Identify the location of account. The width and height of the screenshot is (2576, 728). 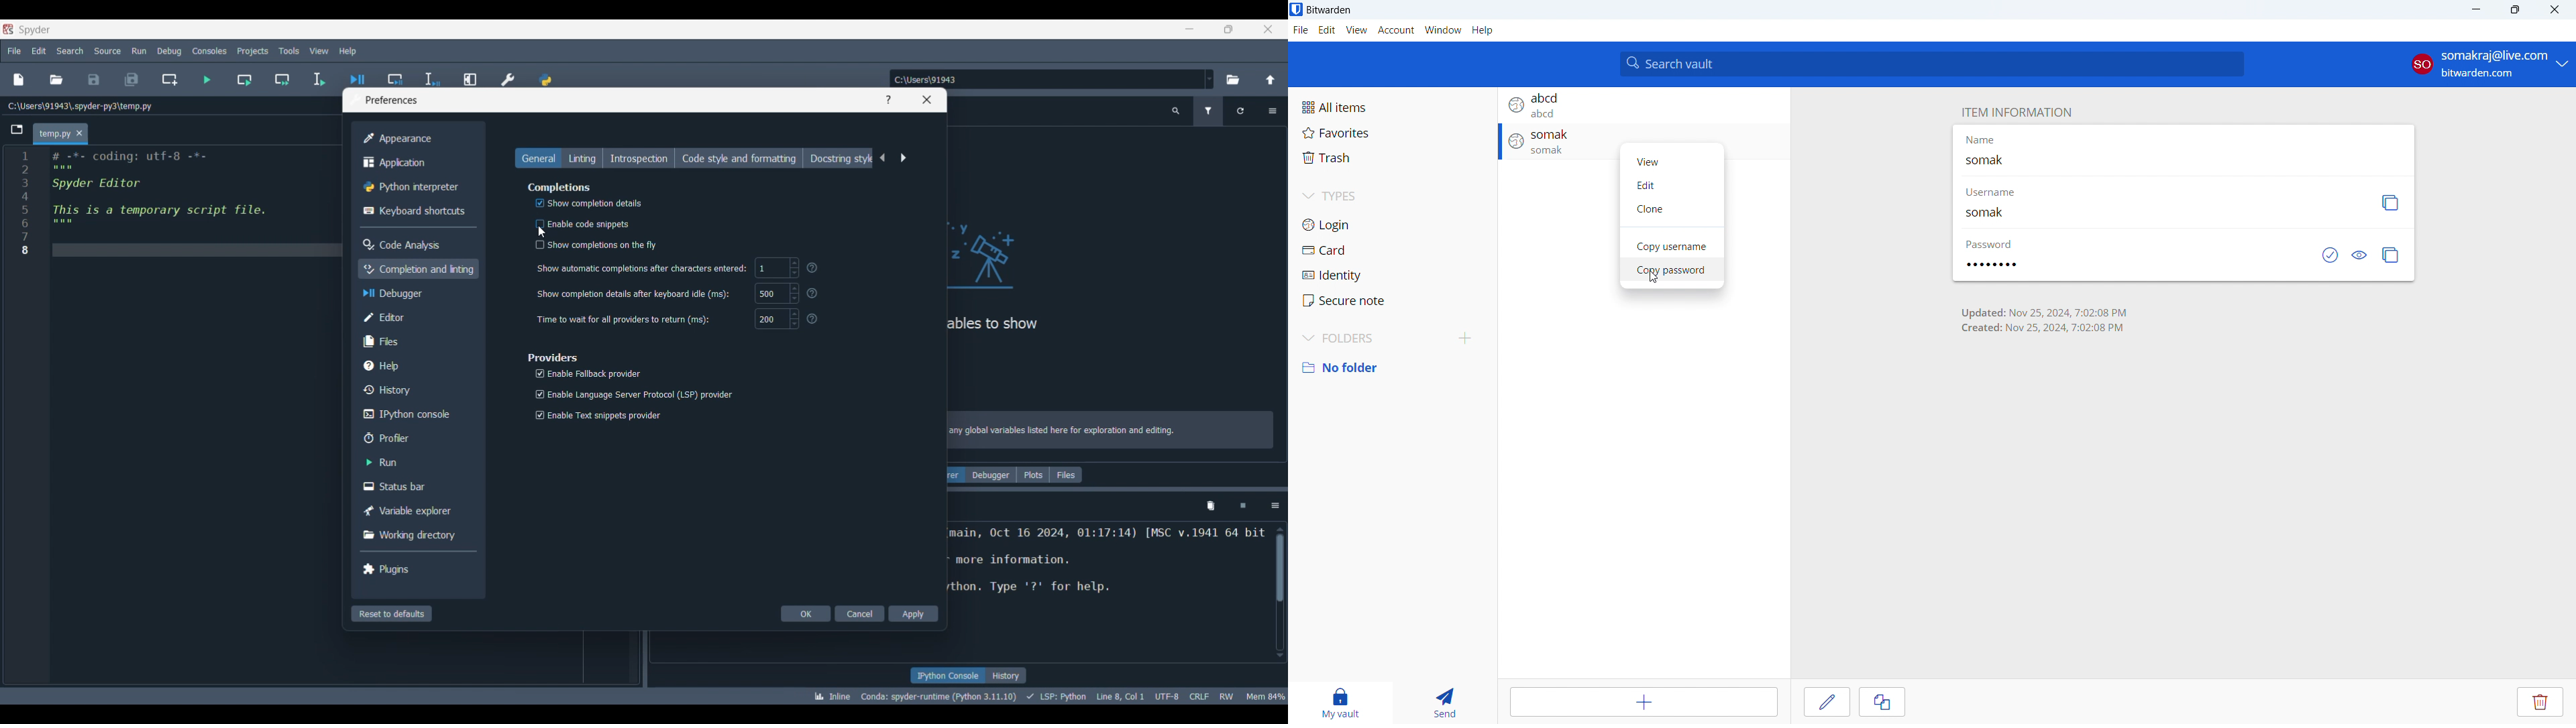
(2490, 65).